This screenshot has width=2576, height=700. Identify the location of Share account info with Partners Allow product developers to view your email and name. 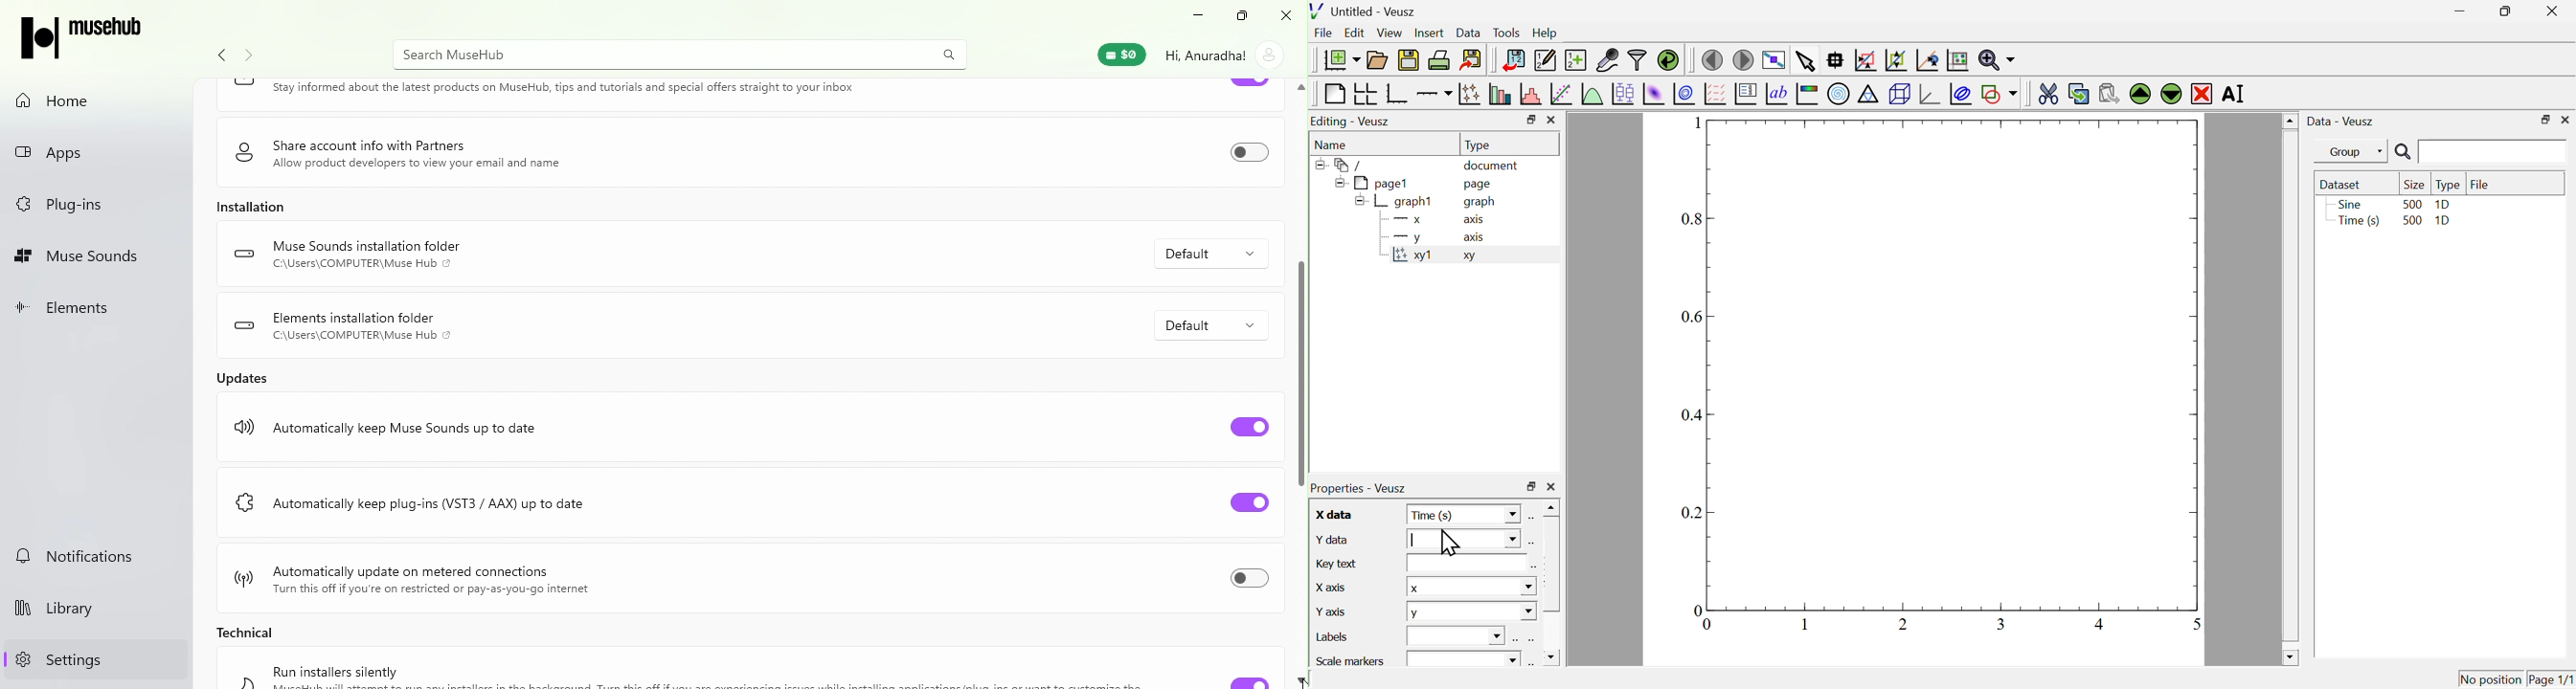
(422, 156).